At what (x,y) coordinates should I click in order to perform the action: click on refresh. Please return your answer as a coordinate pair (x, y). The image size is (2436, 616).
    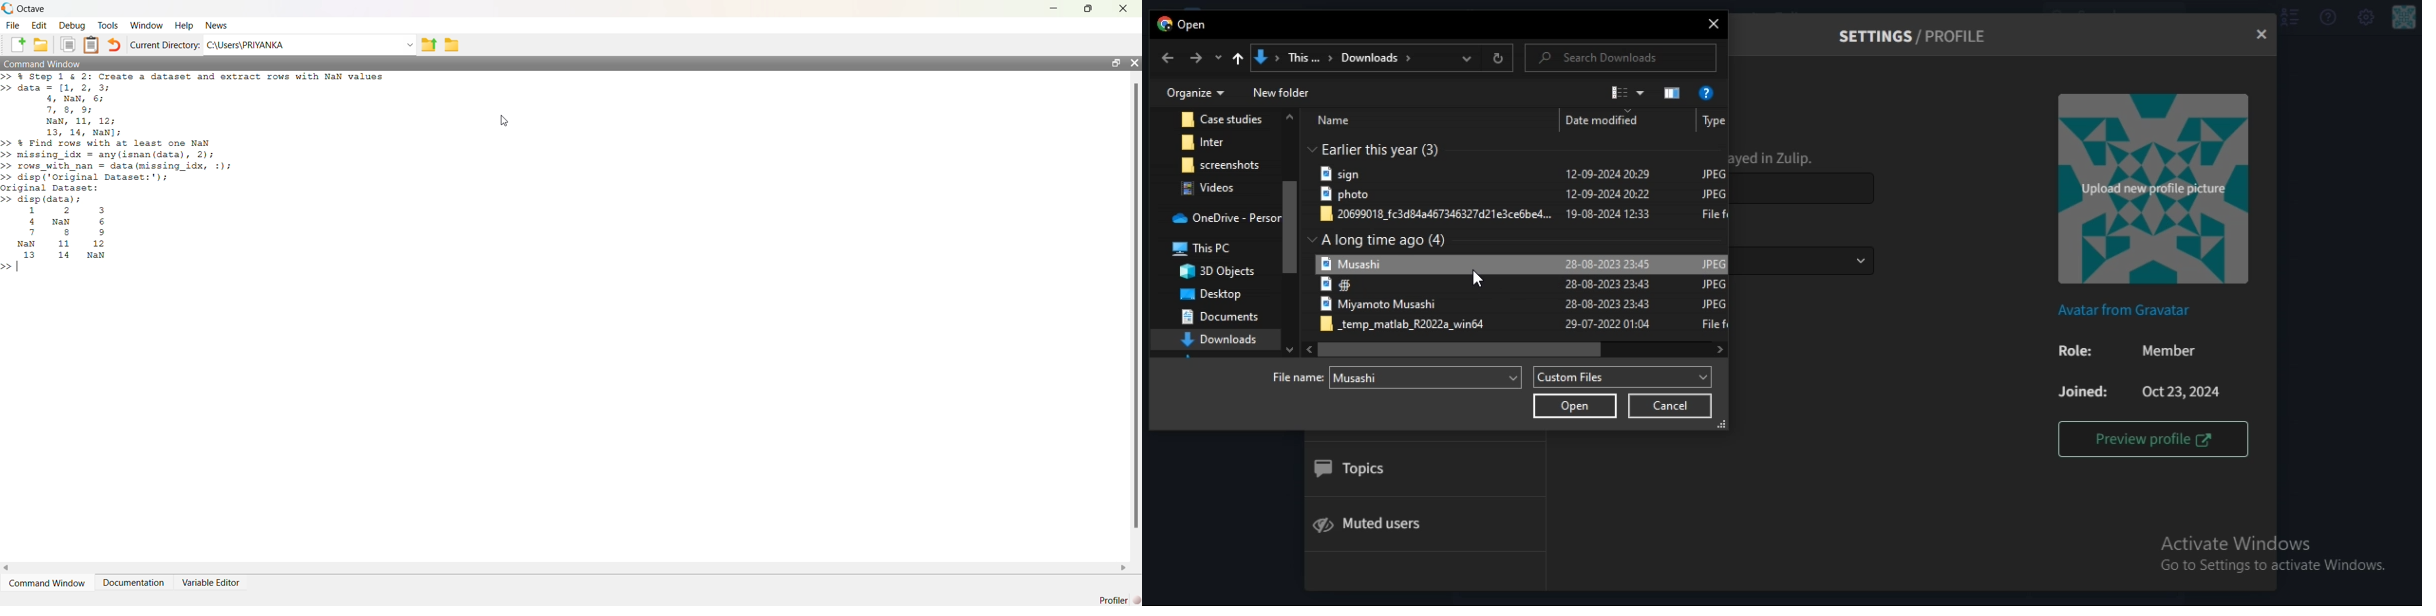
    Looking at the image, I should click on (1499, 60).